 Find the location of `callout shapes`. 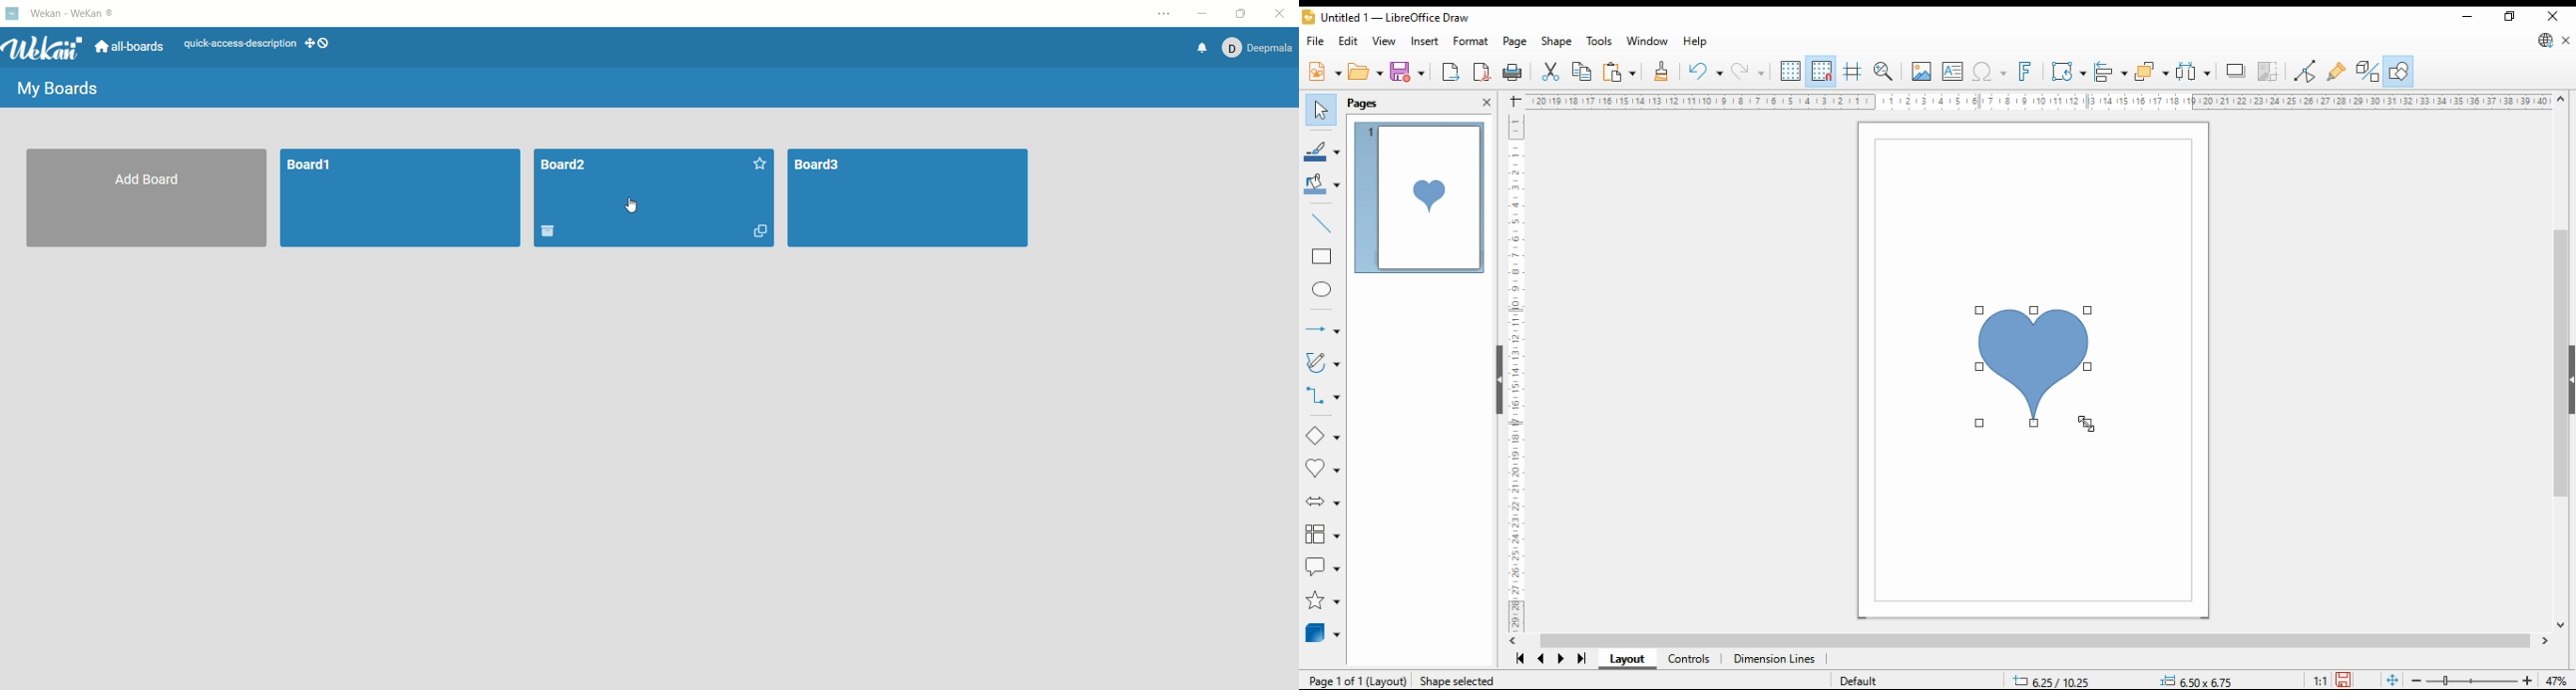

callout shapes is located at coordinates (1323, 562).